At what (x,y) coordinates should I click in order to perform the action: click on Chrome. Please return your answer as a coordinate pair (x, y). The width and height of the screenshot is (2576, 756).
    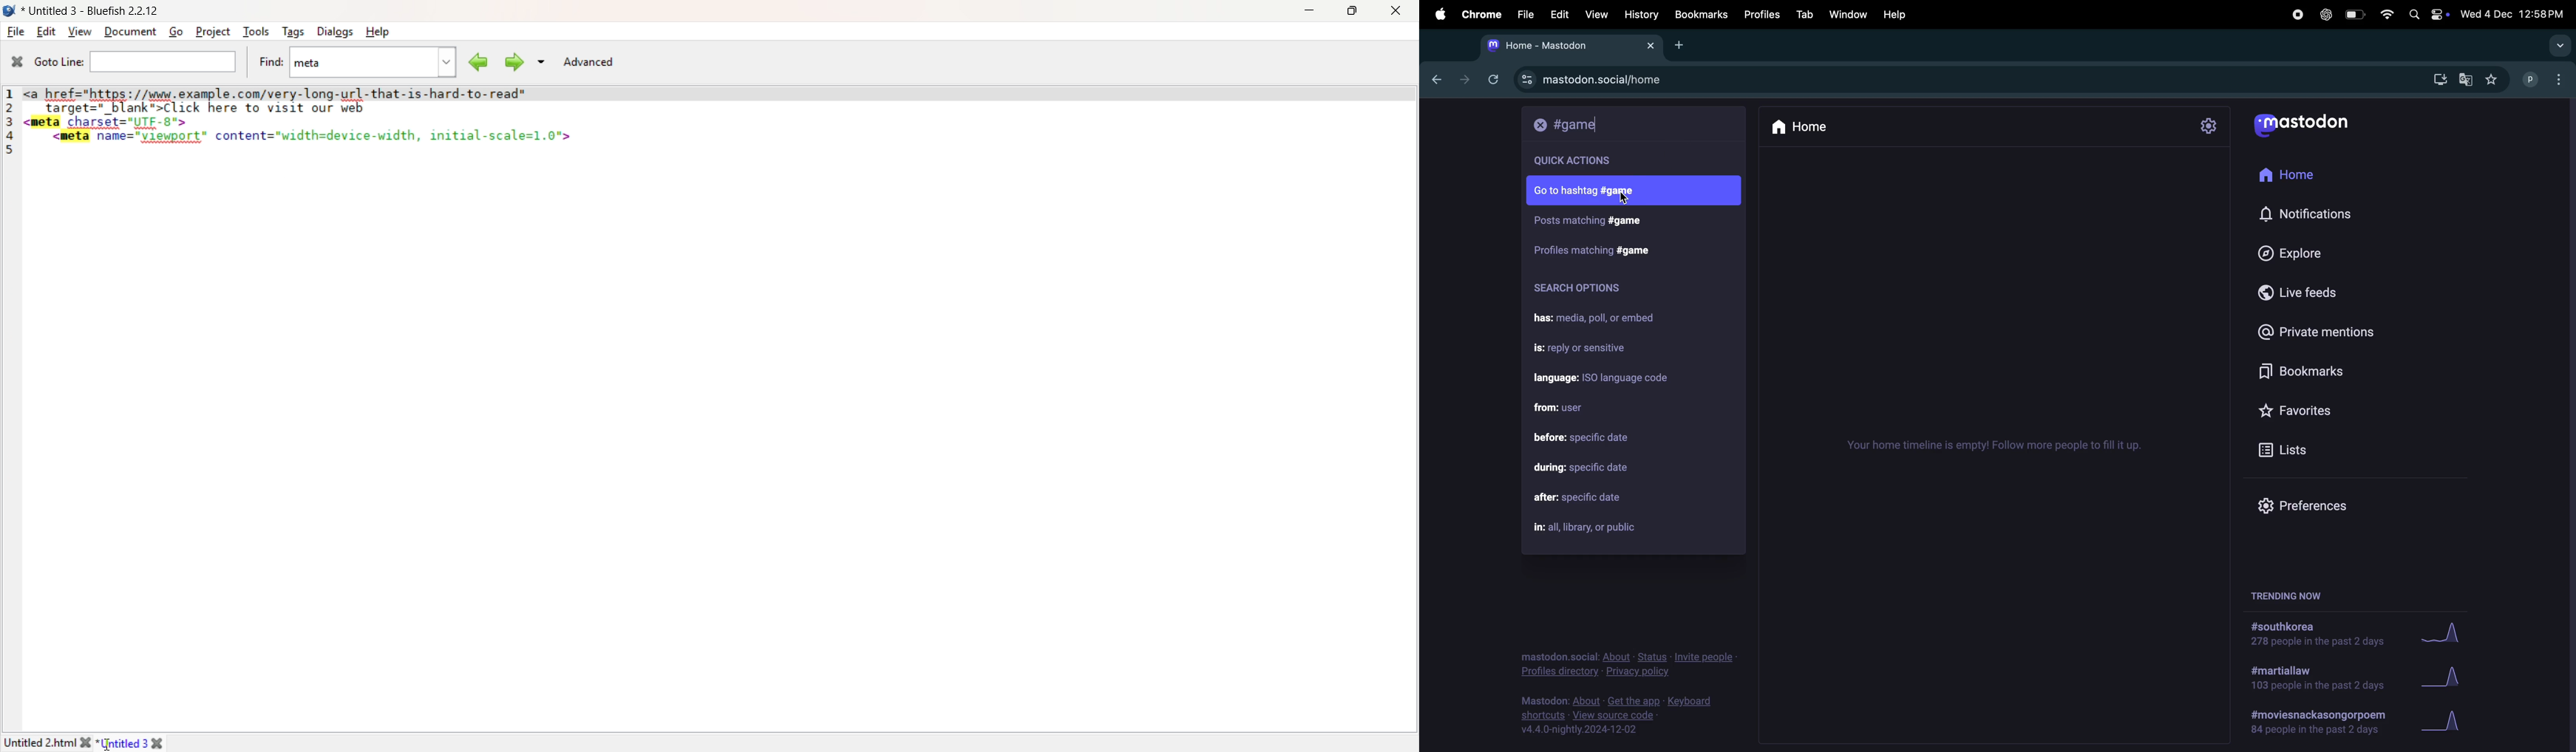
    Looking at the image, I should click on (1480, 13).